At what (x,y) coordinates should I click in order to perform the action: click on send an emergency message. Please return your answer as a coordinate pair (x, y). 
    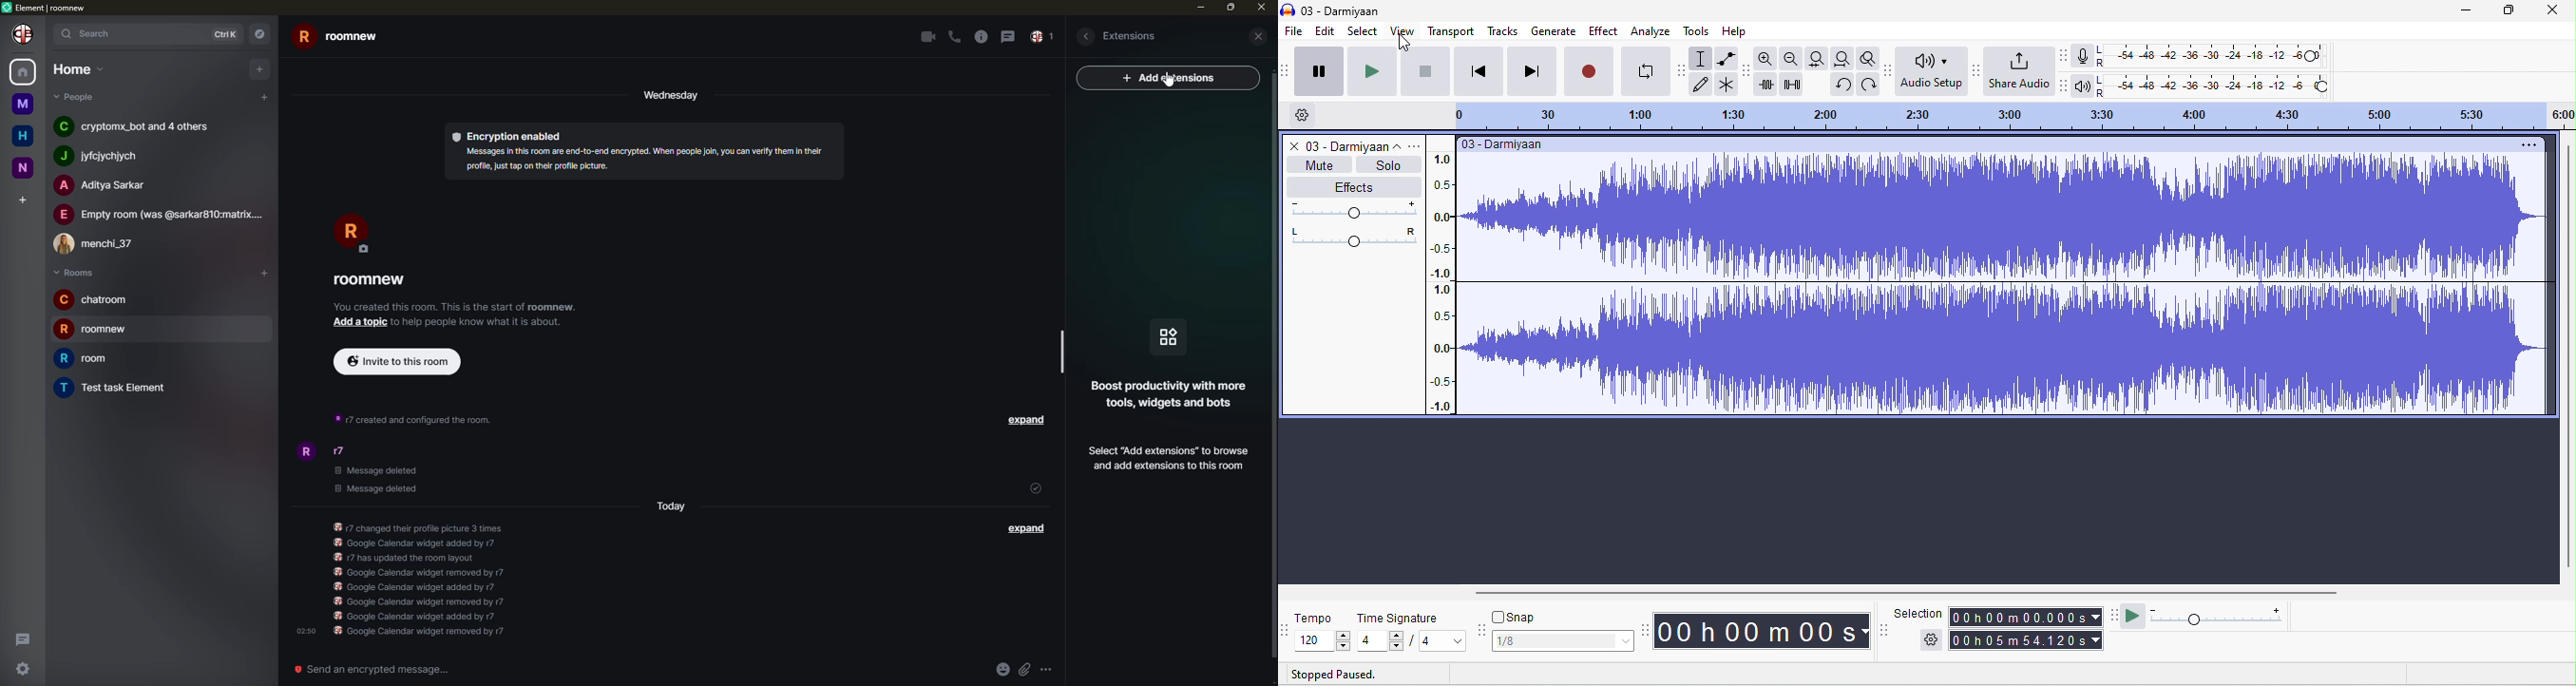
    Looking at the image, I should click on (379, 670).